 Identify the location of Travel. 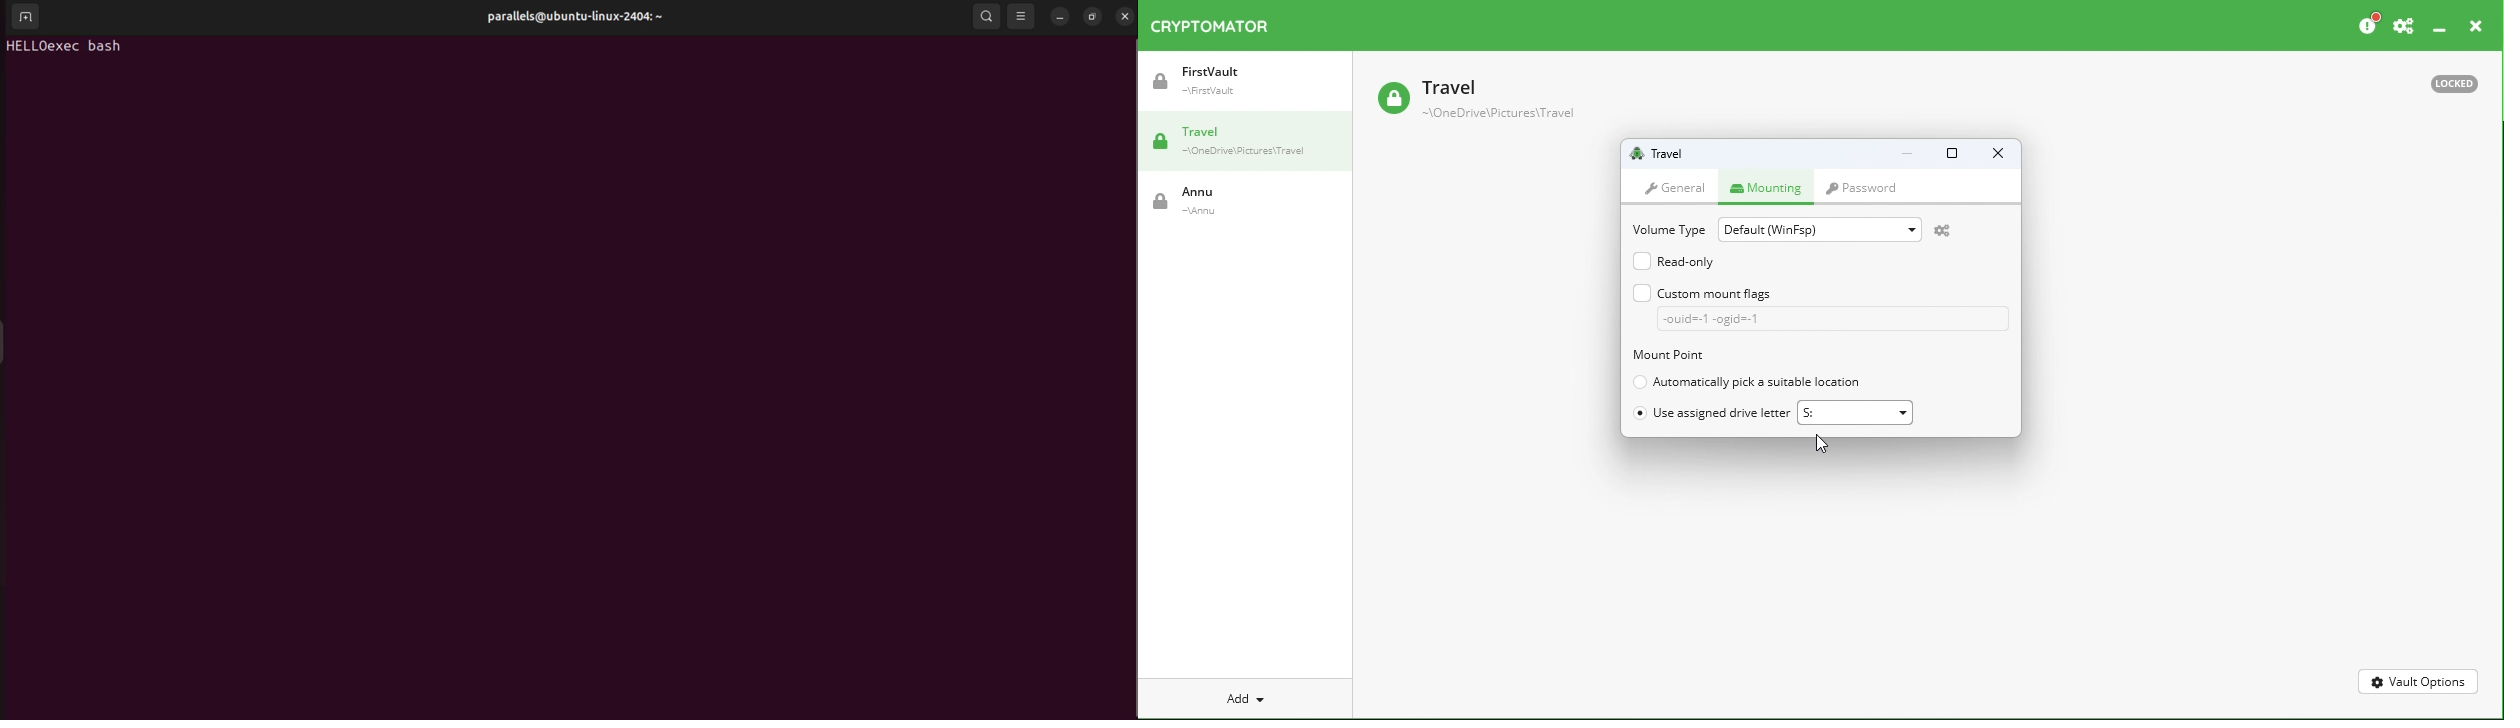
(1247, 145).